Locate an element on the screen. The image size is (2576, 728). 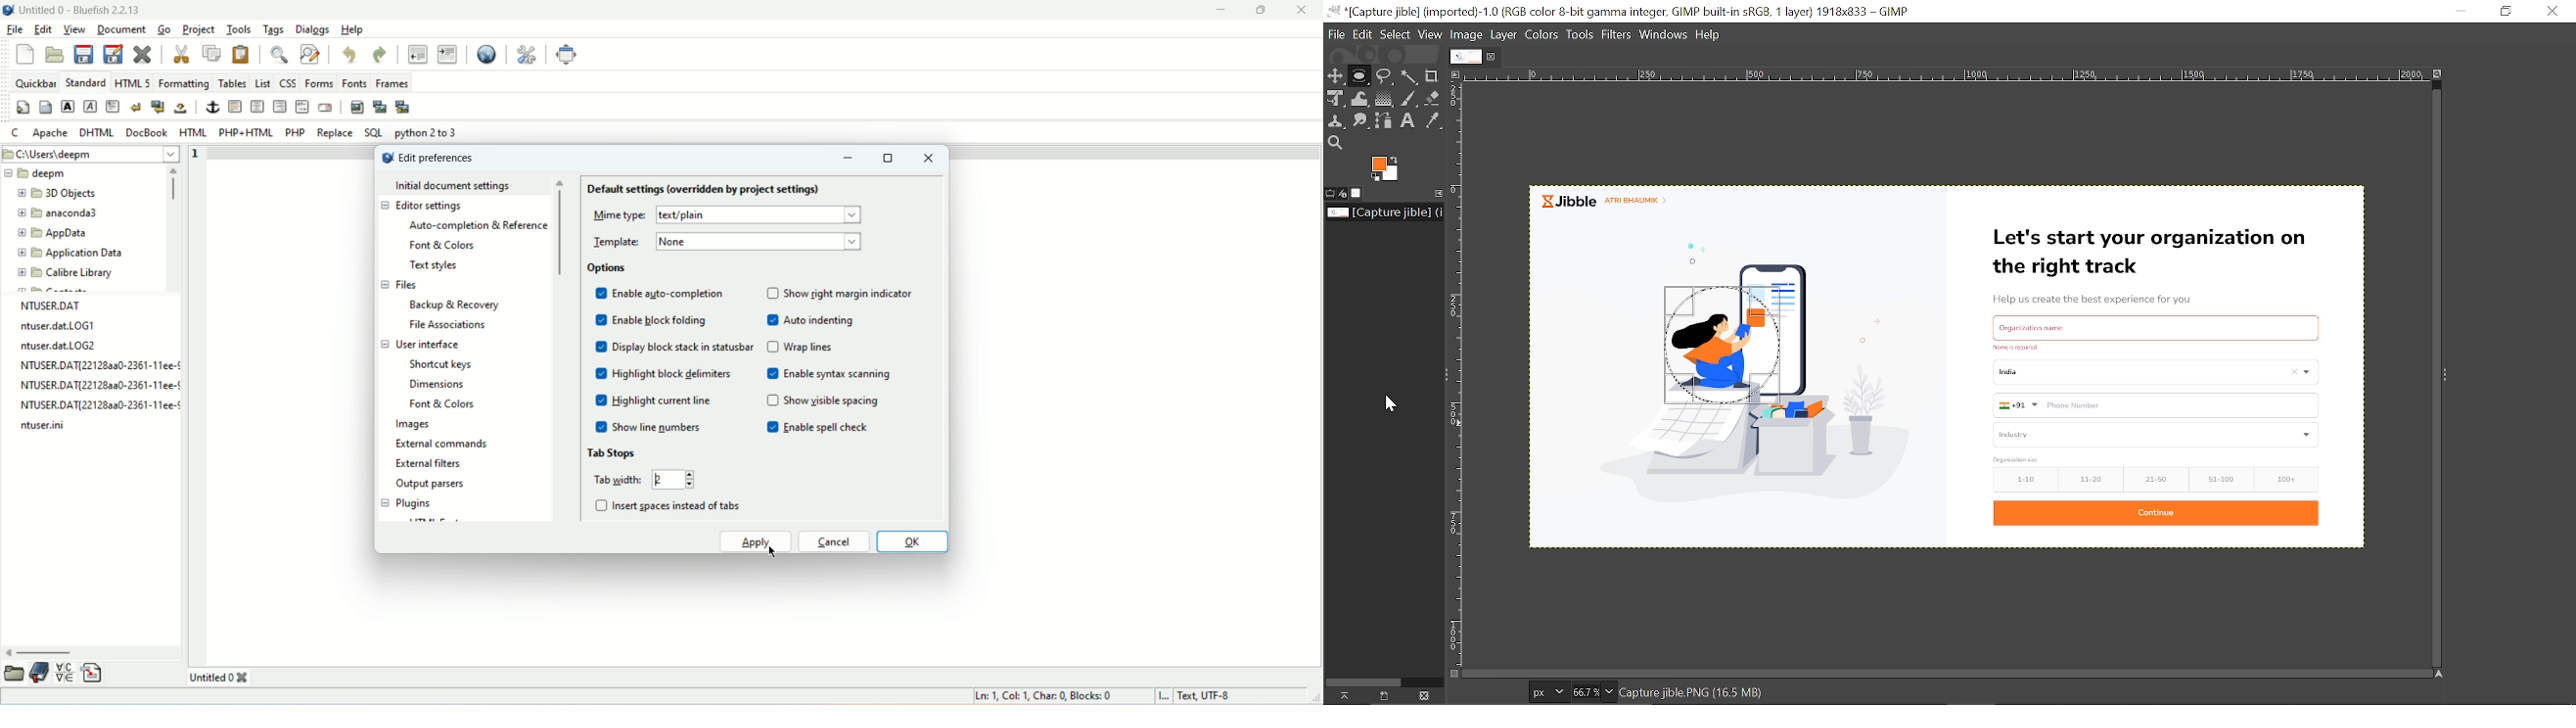
frames is located at coordinates (392, 83).